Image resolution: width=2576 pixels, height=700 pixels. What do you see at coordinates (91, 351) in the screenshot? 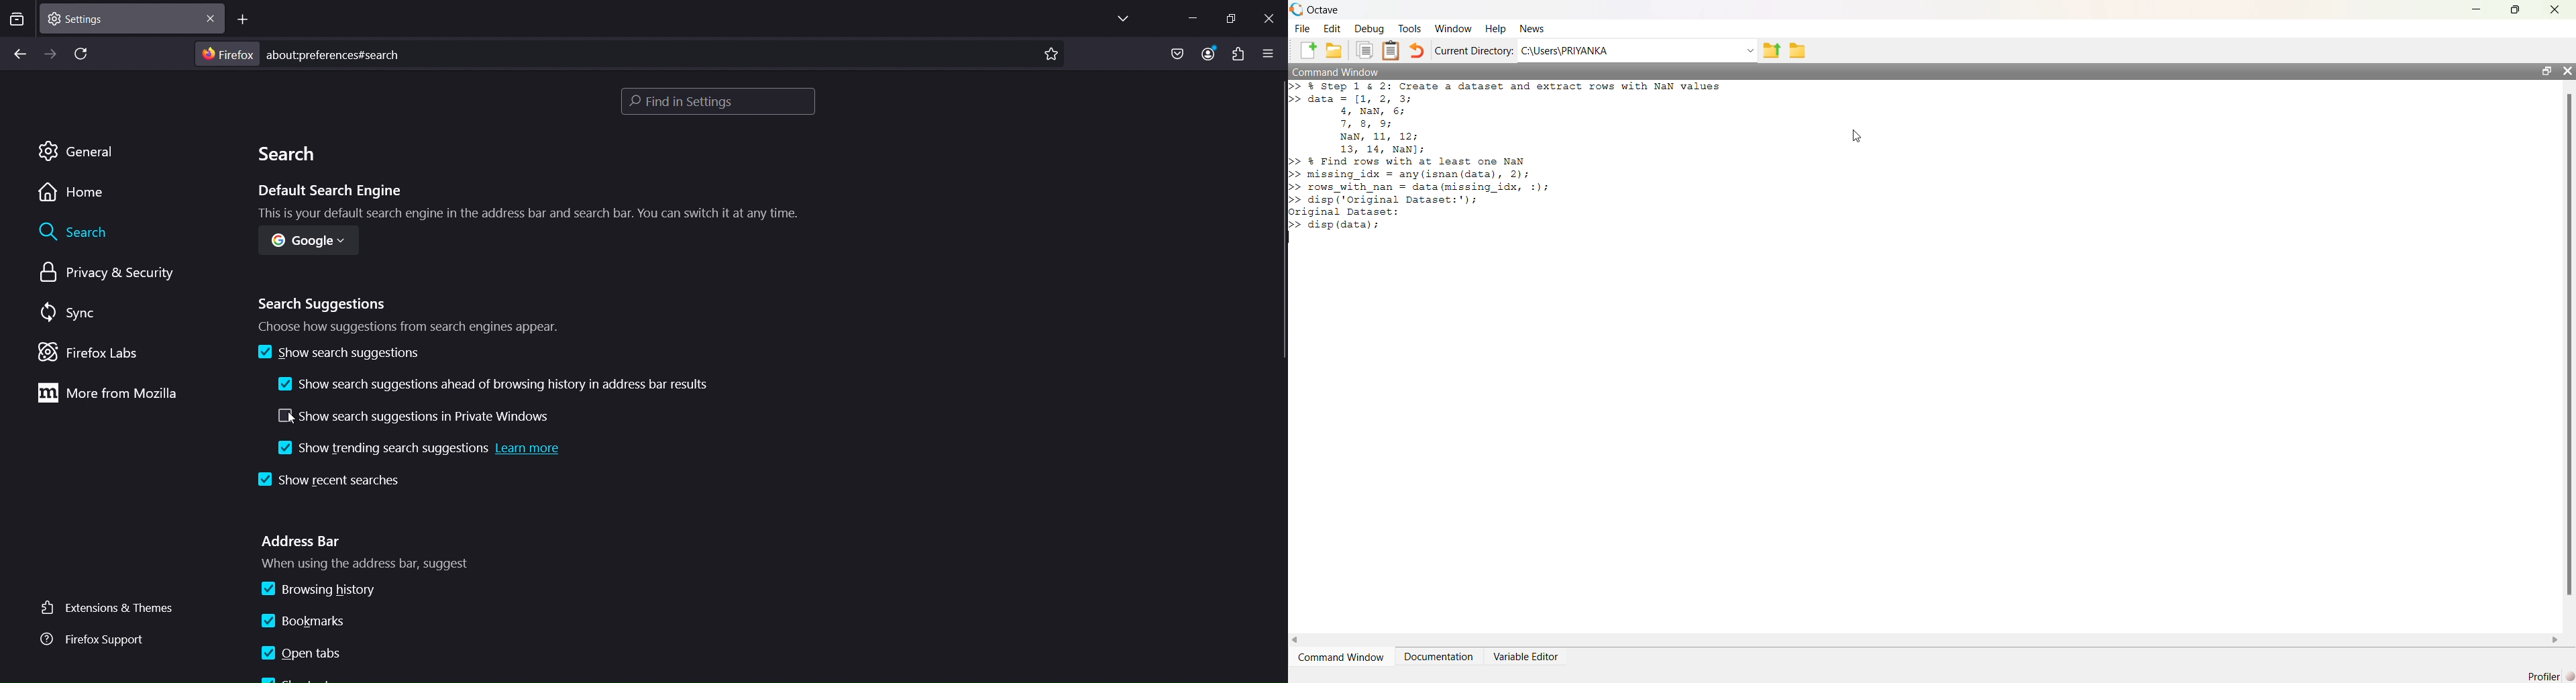
I see `firefox labs` at bounding box center [91, 351].